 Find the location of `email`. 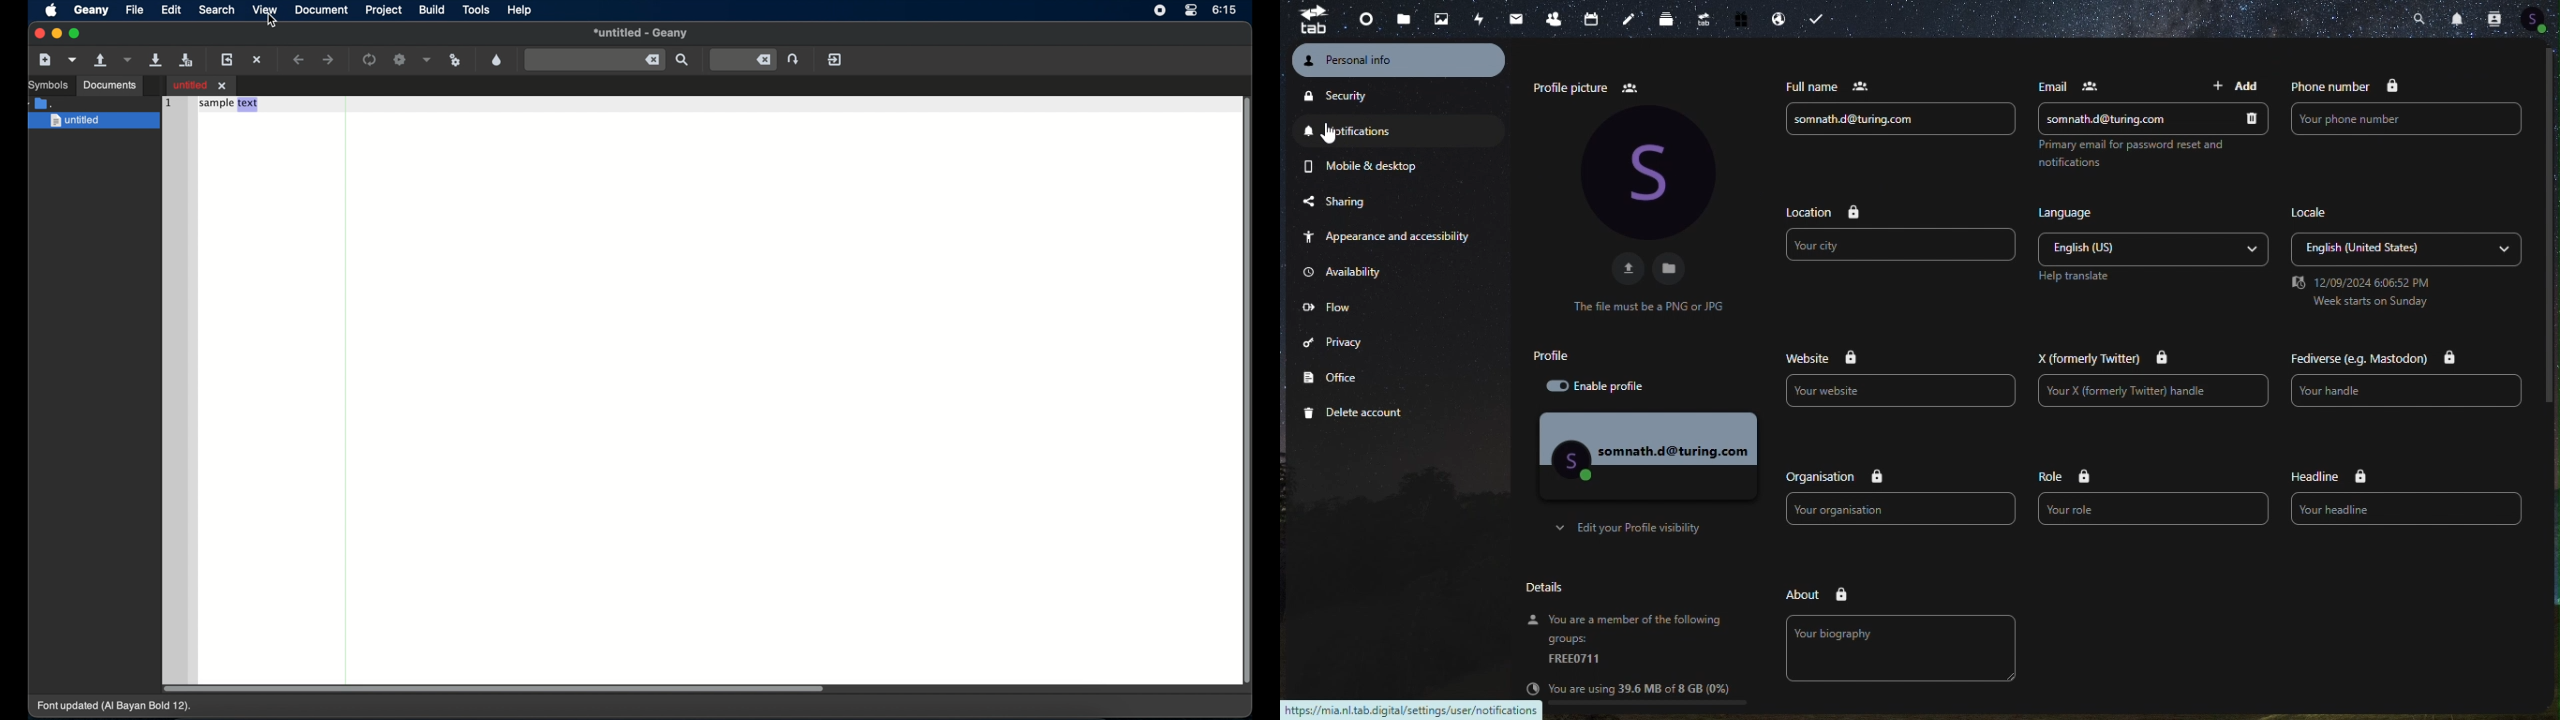

email is located at coordinates (1514, 17).